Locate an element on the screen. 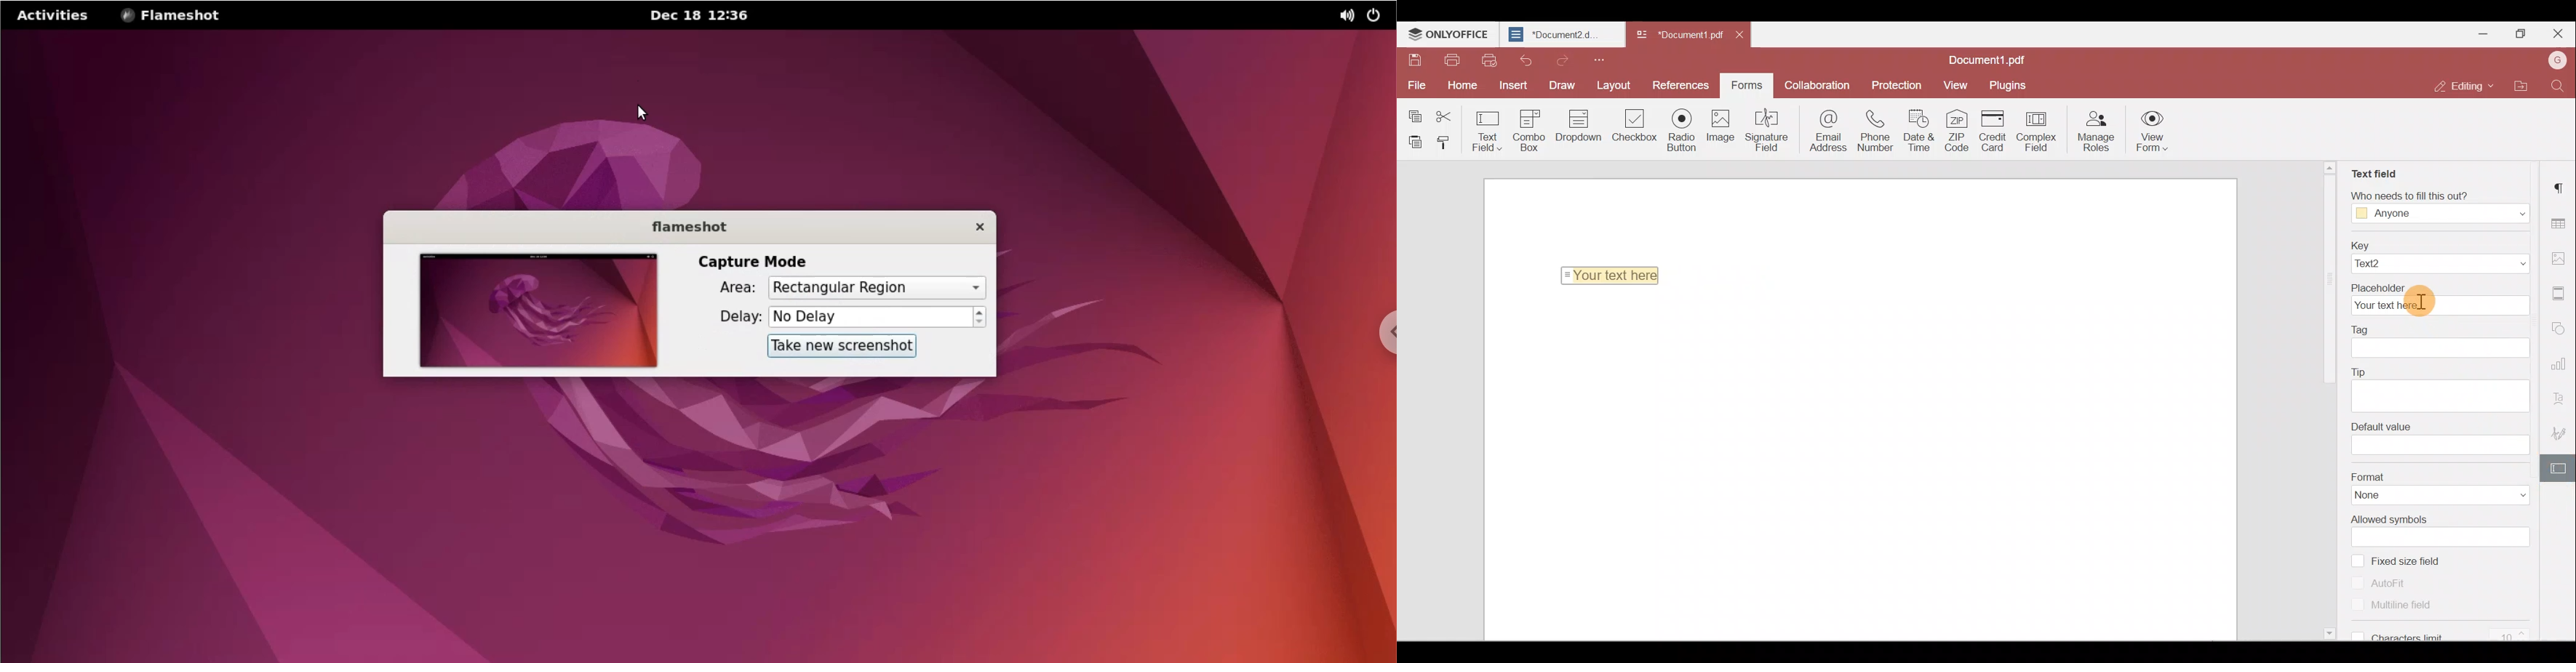 The image size is (2576, 672). Who needs to fill this out? is located at coordinates (2433, 193).